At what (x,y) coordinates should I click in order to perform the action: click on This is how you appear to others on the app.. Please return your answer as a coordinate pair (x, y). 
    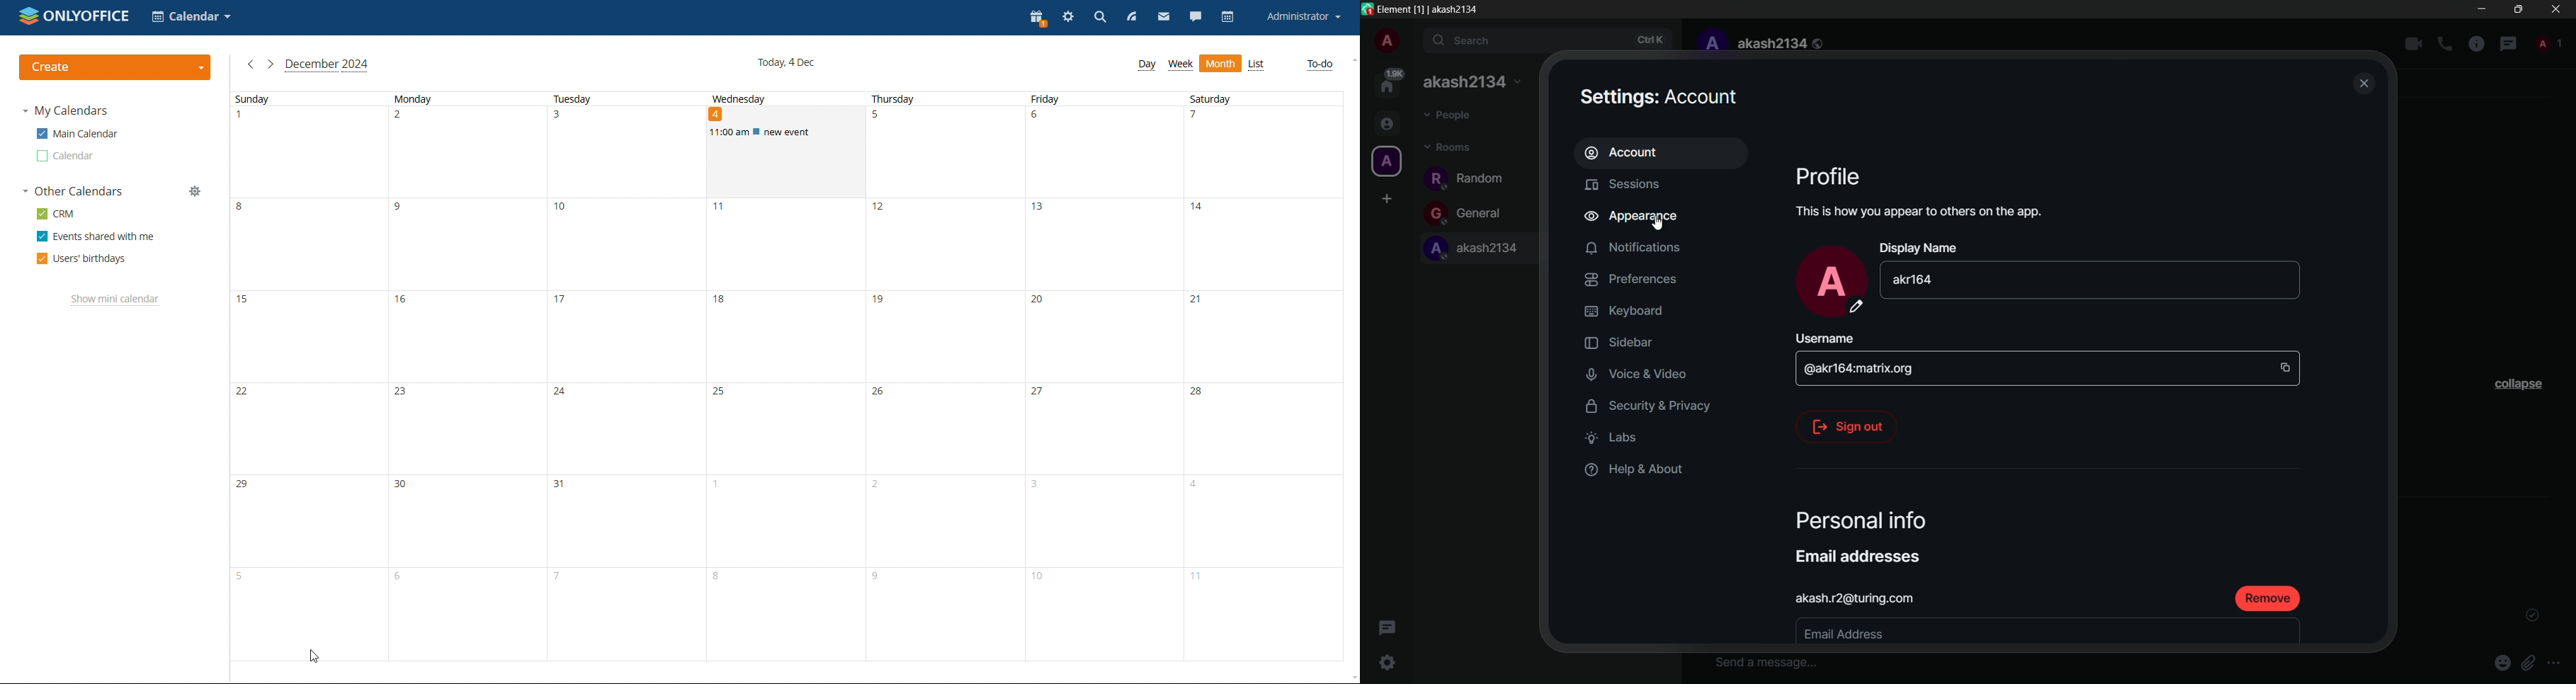
    Looking at the image, I should click on (1918, 212).